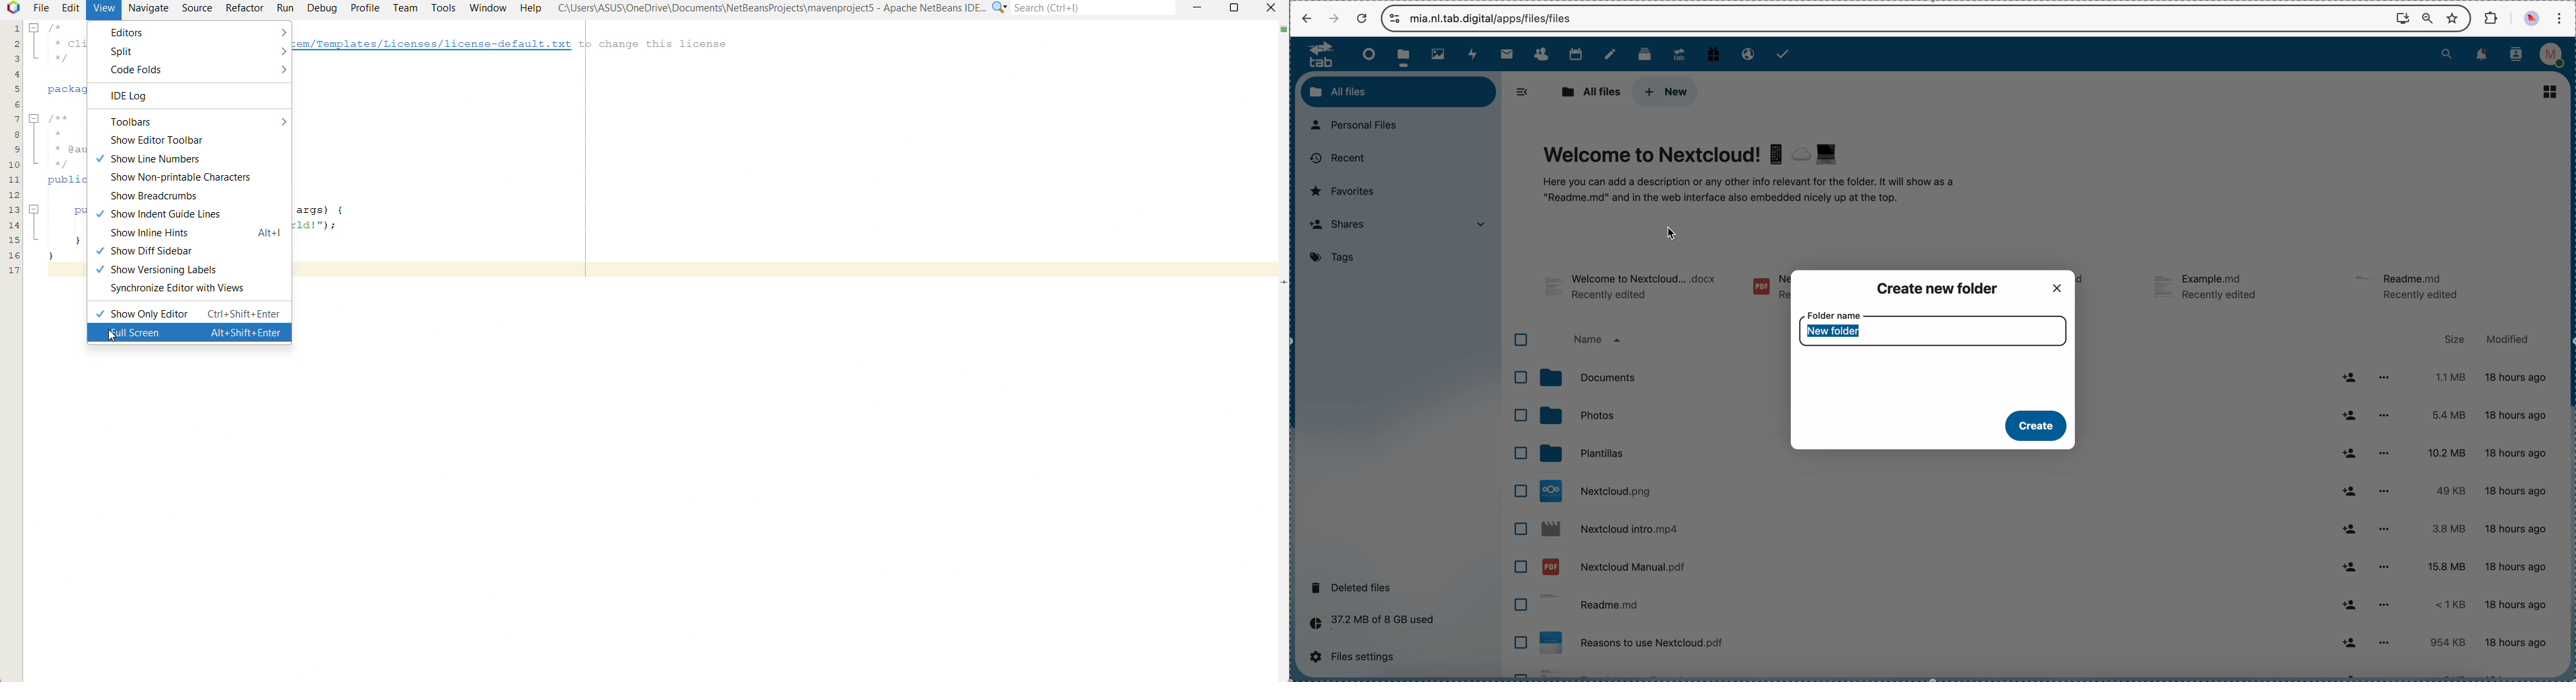 The image size is (2576, 700). What do you see at coordinates (1523, 92) in the screenshot?
I see `hide side bar` at bounding box center [1523, 92].